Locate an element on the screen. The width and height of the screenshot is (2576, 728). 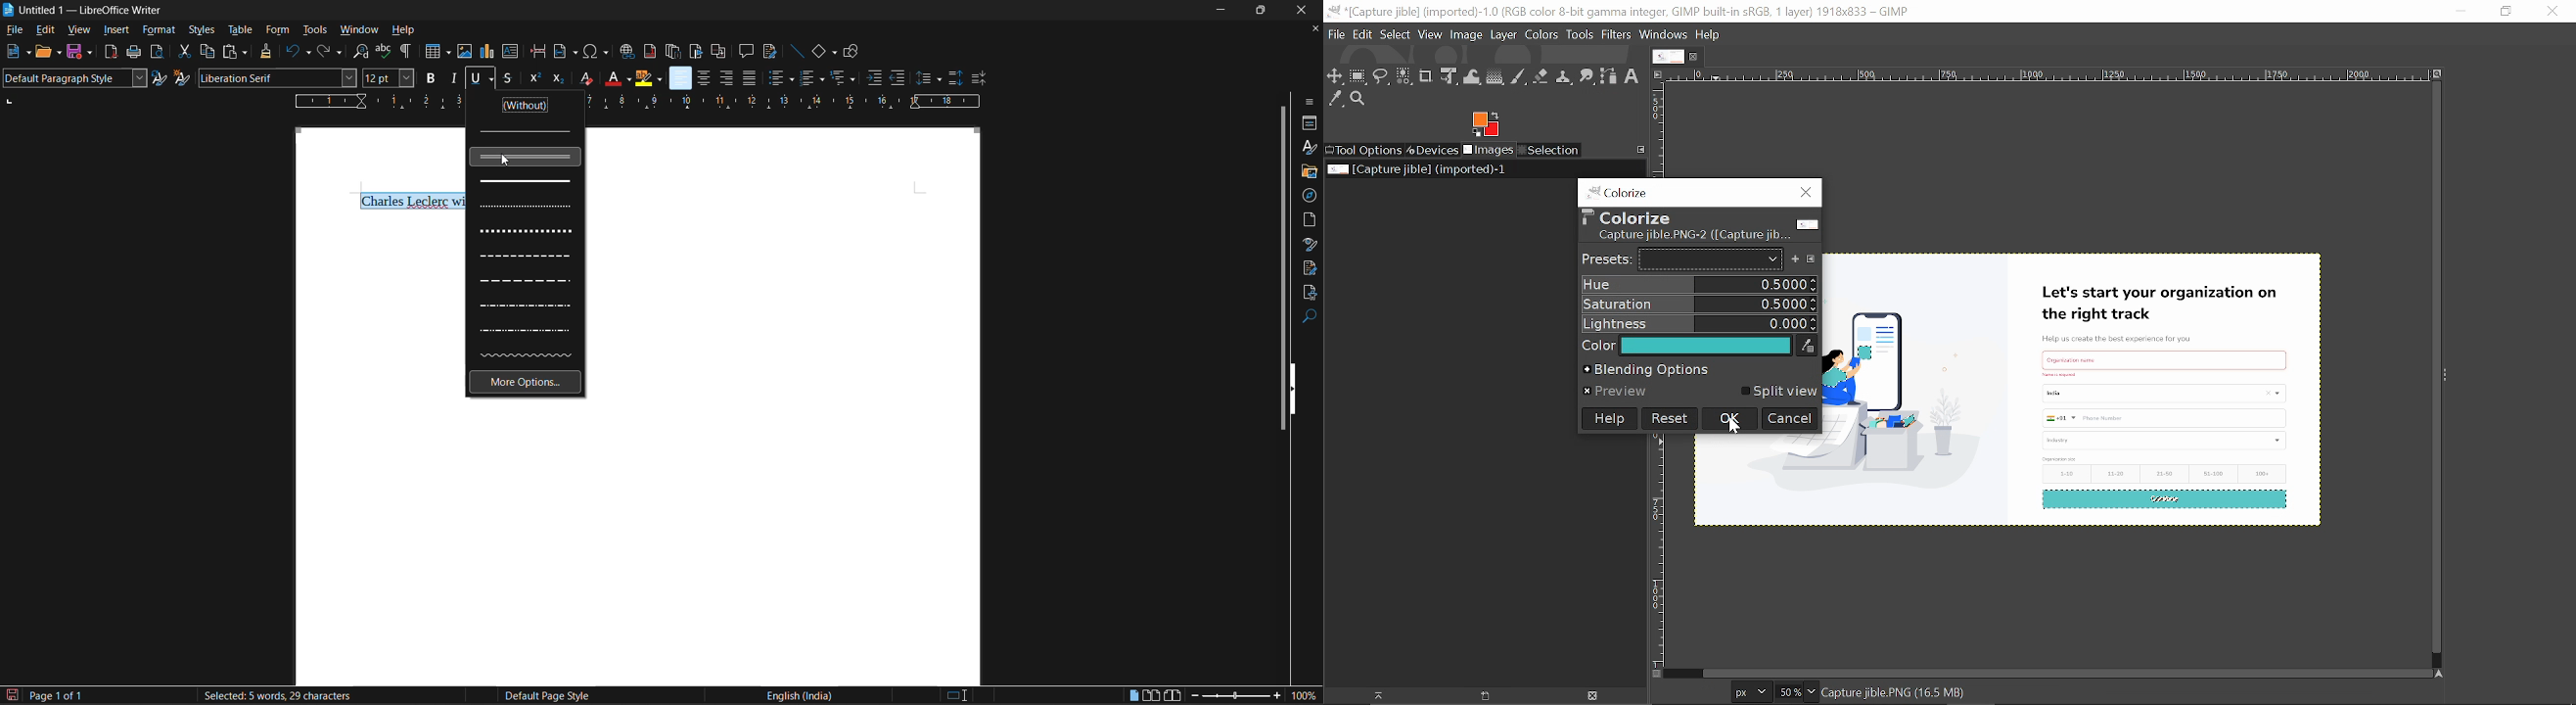
view is located at coordinates (77, 32).